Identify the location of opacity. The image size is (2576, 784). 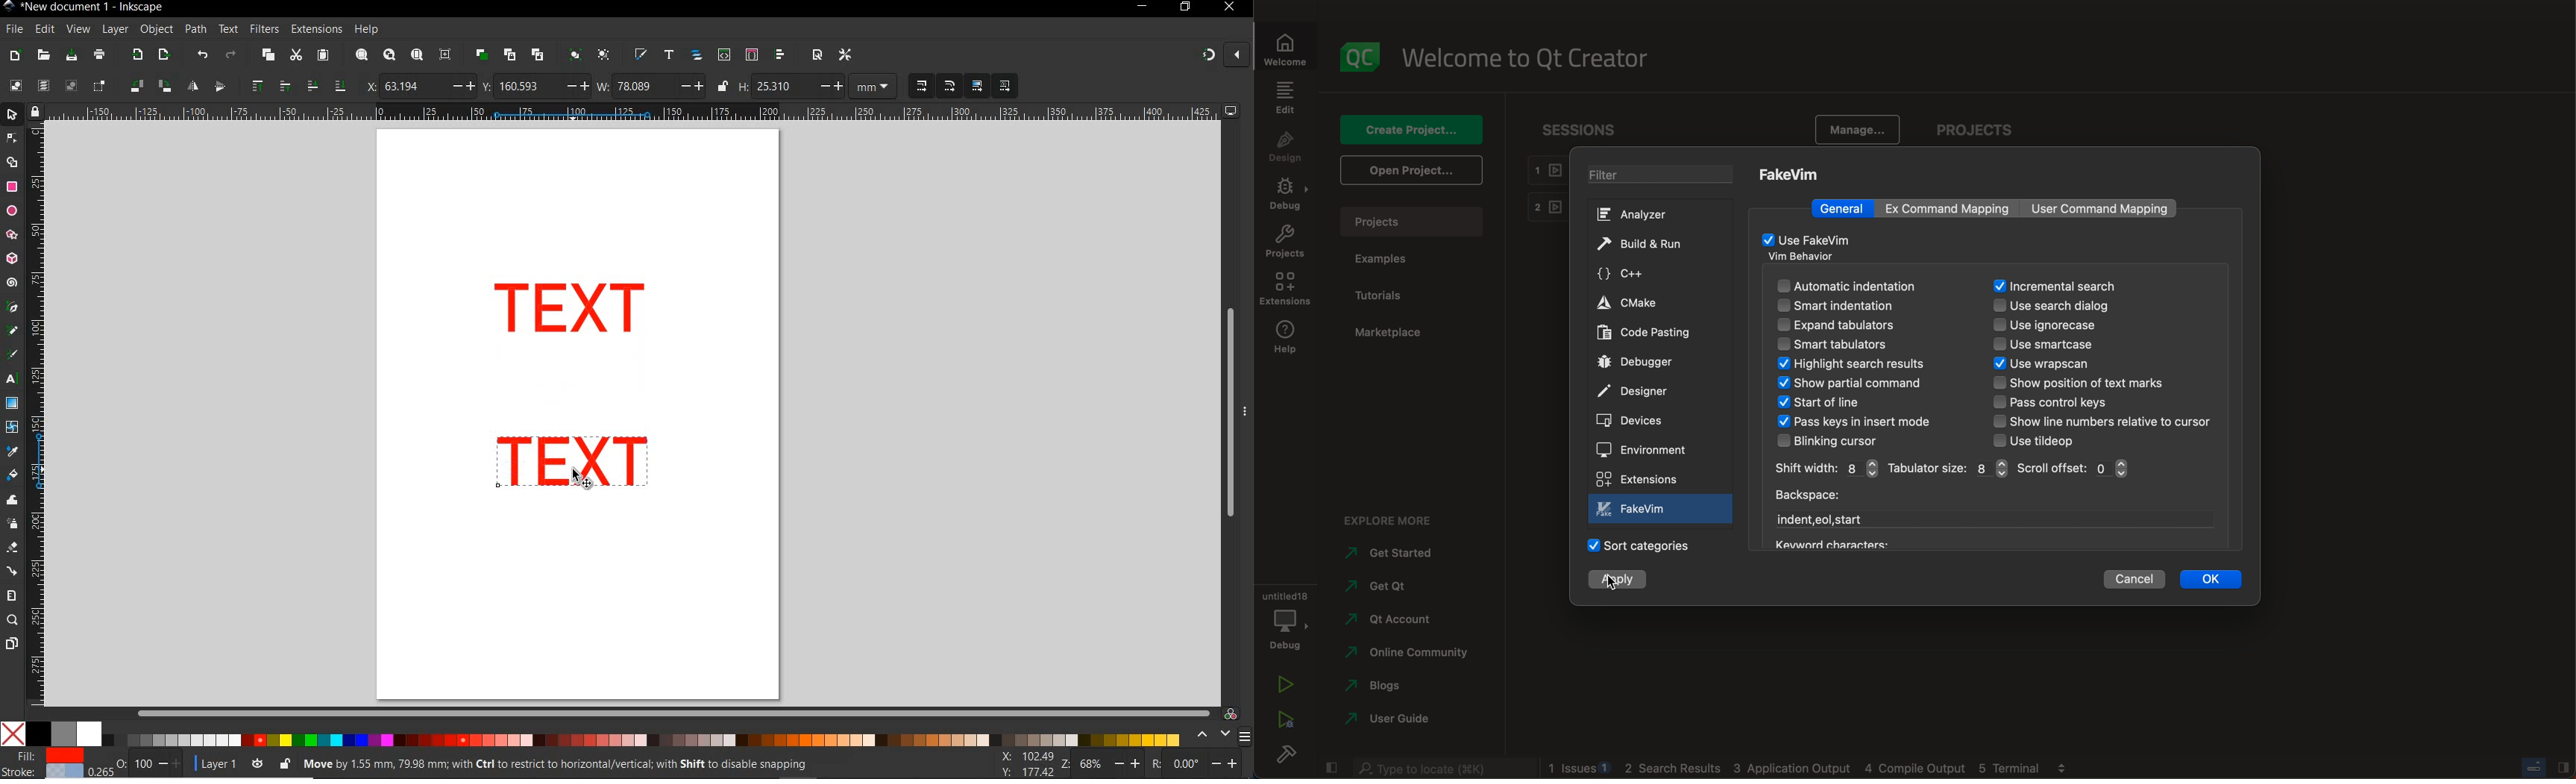
(137, 763).